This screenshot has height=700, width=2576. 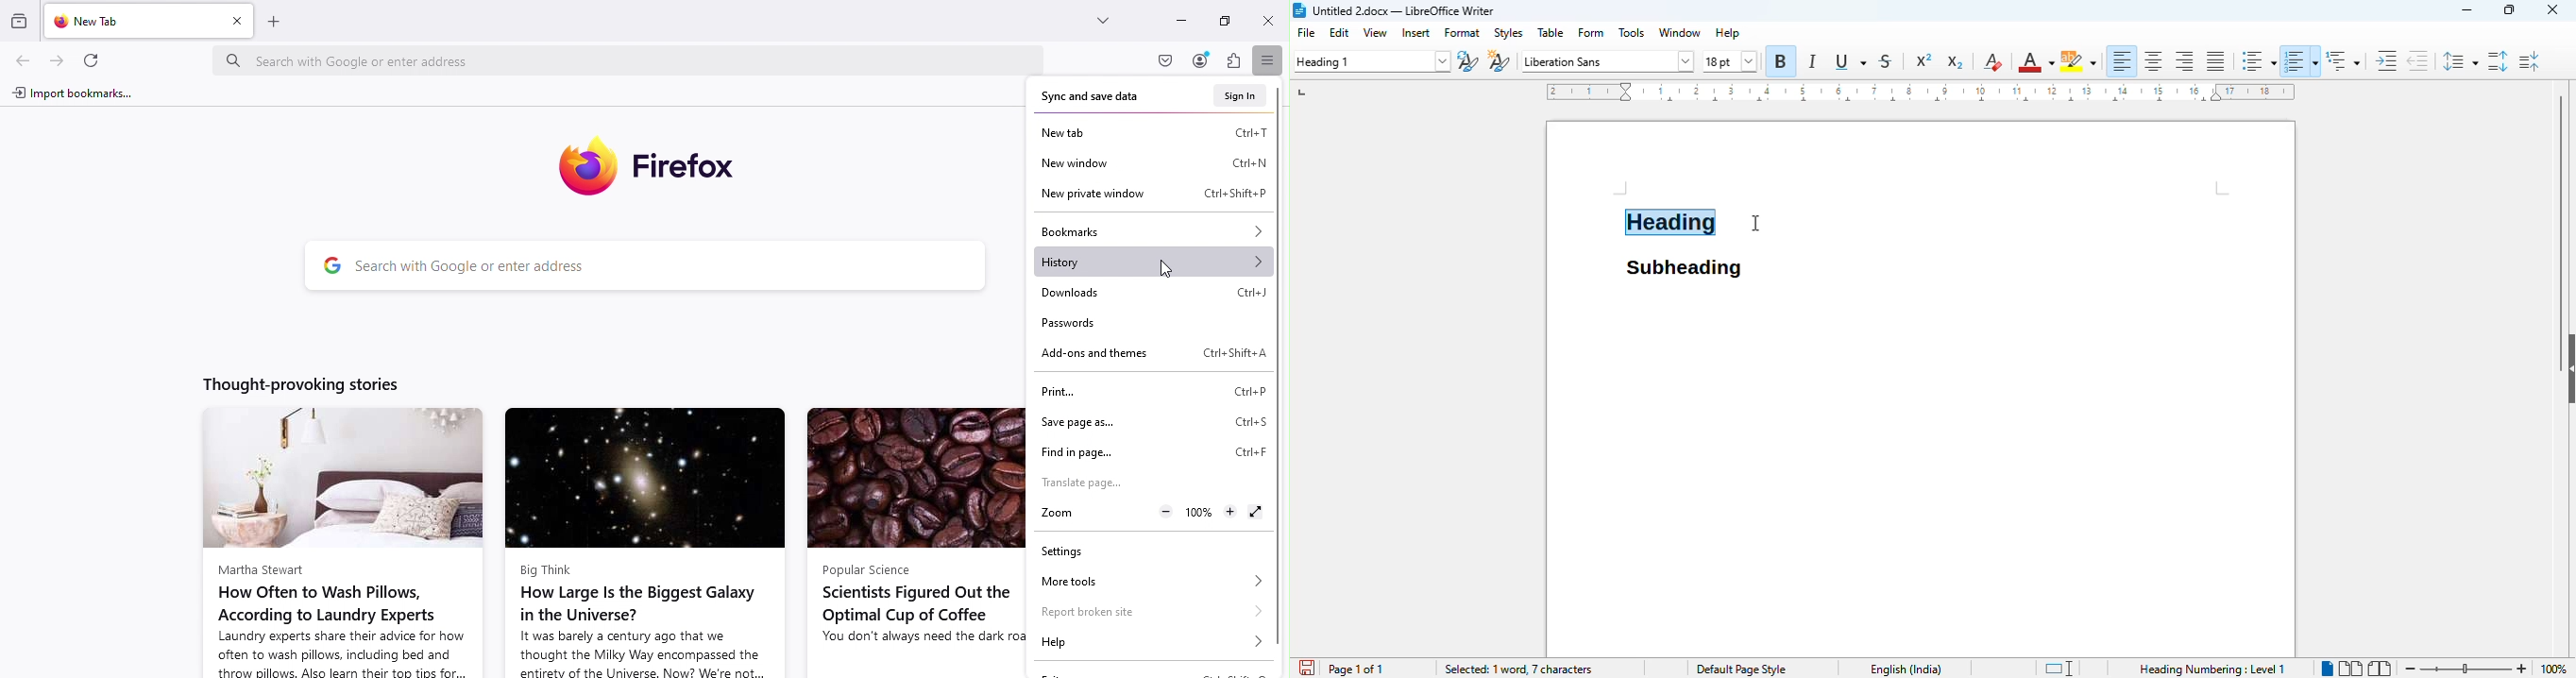 I want to click on Extensions, so click(x=1233, y=63).